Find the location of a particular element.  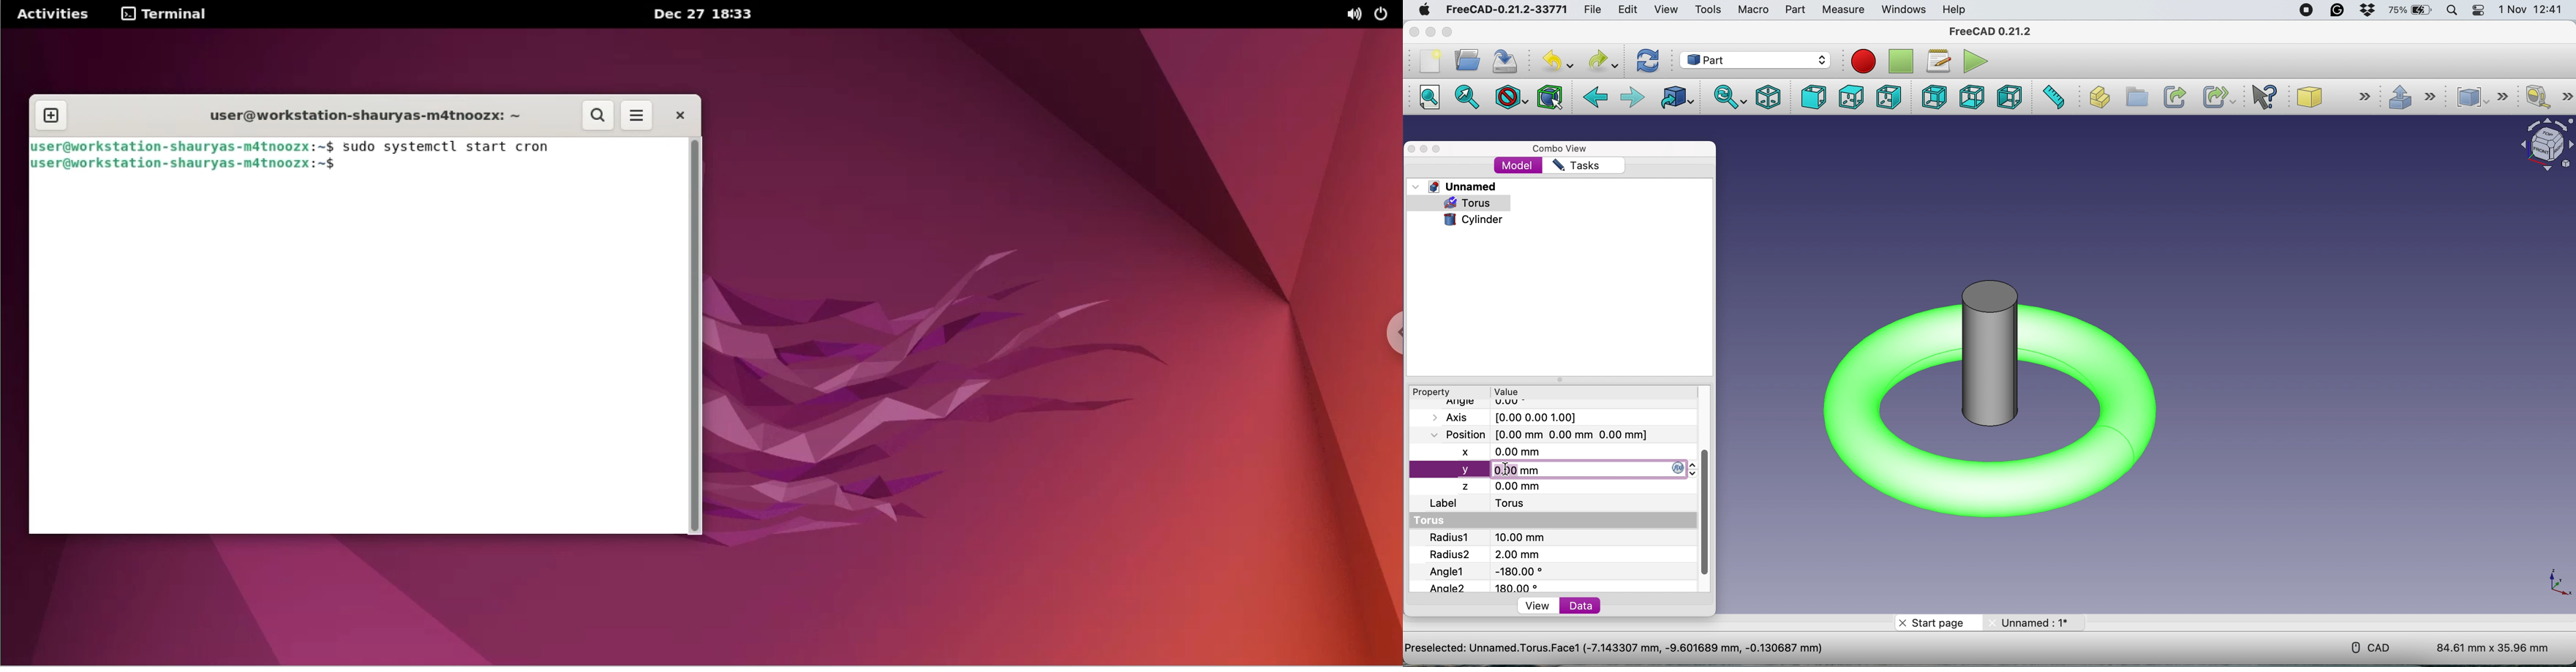

Cylinder inside torus is located at coordinates (1990, 407).